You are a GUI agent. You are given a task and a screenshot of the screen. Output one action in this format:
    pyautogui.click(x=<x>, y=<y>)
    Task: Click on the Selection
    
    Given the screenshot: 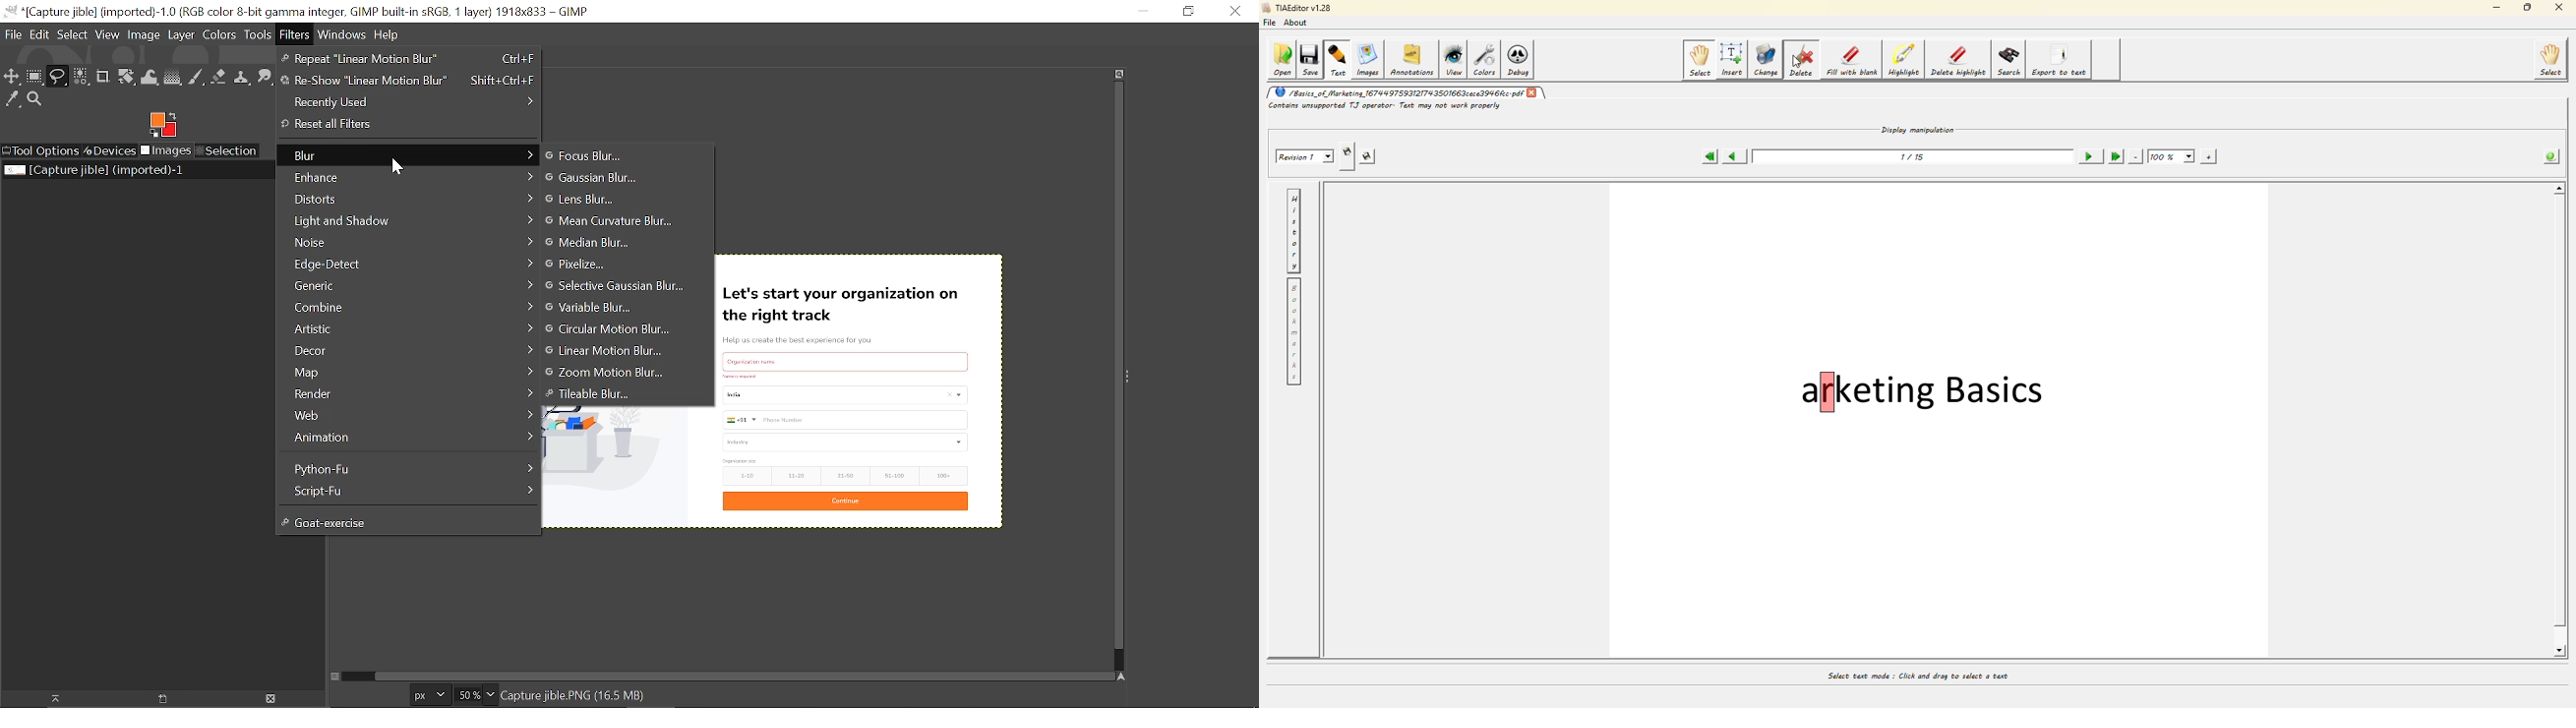 What is the action you would take?
    pyautogui.click(x=226, y=151)
    